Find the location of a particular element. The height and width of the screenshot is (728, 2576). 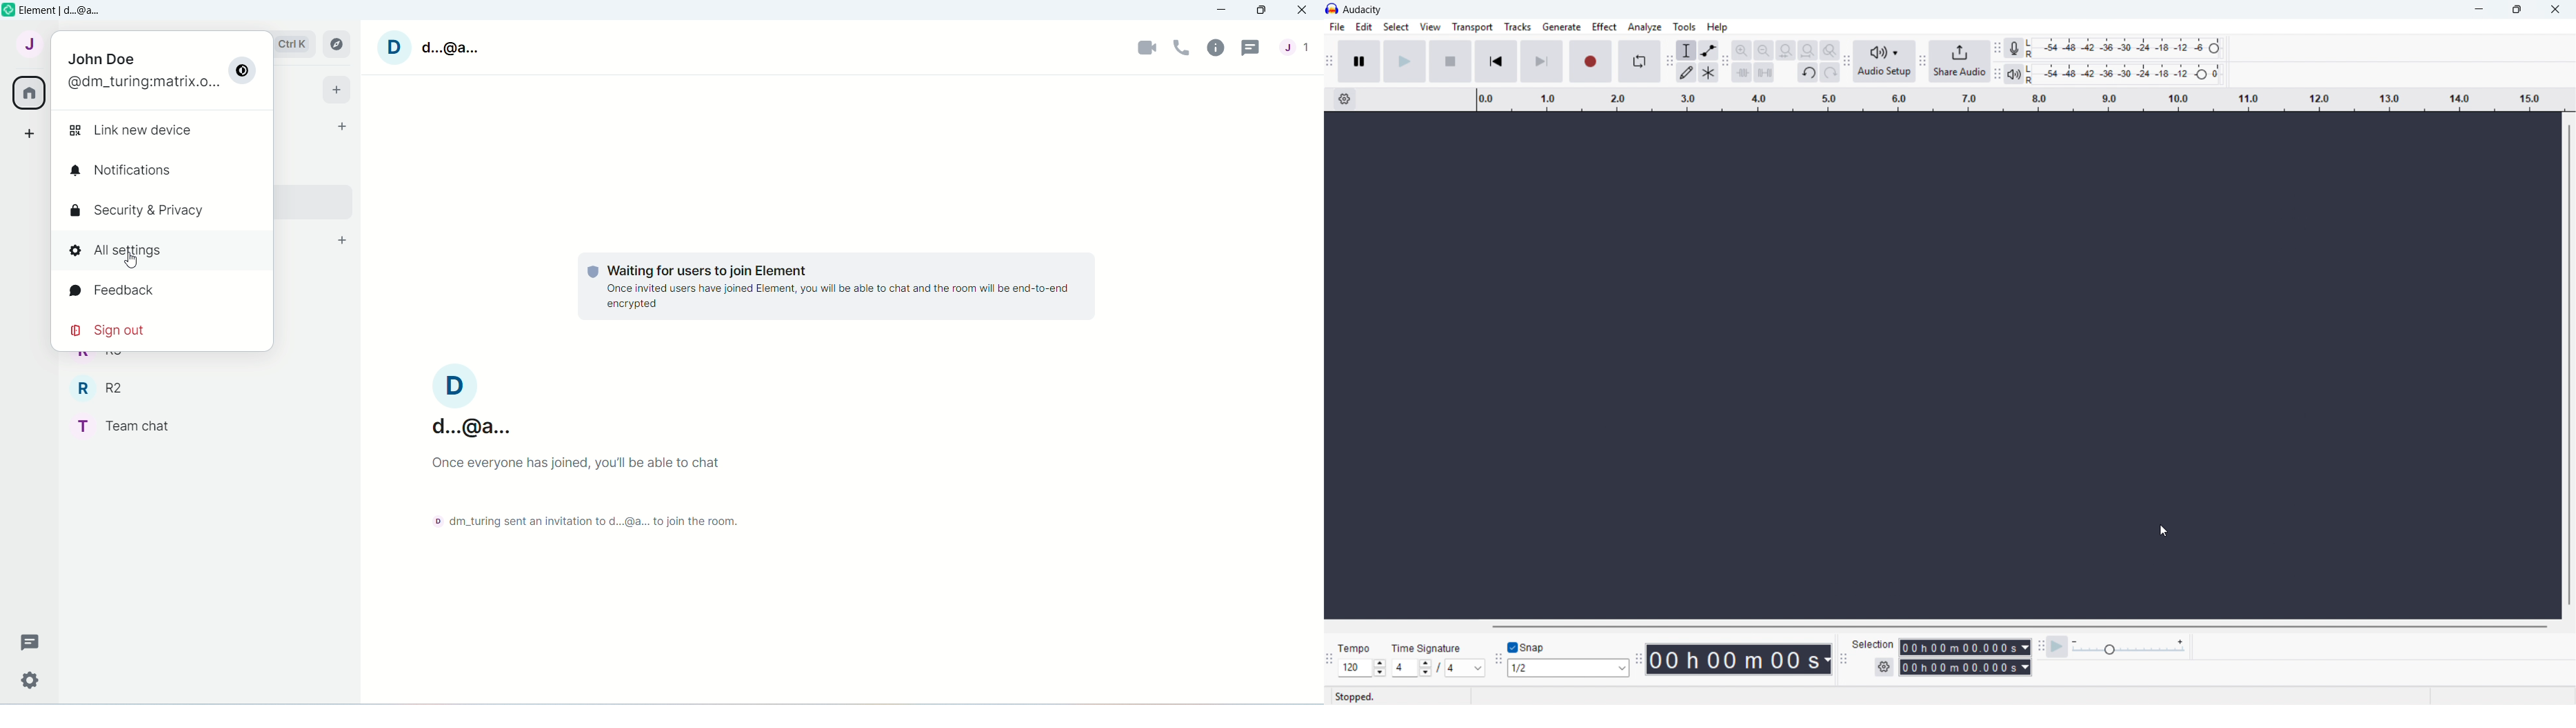

time signature toolbar is located at coordinates (1330, 661).